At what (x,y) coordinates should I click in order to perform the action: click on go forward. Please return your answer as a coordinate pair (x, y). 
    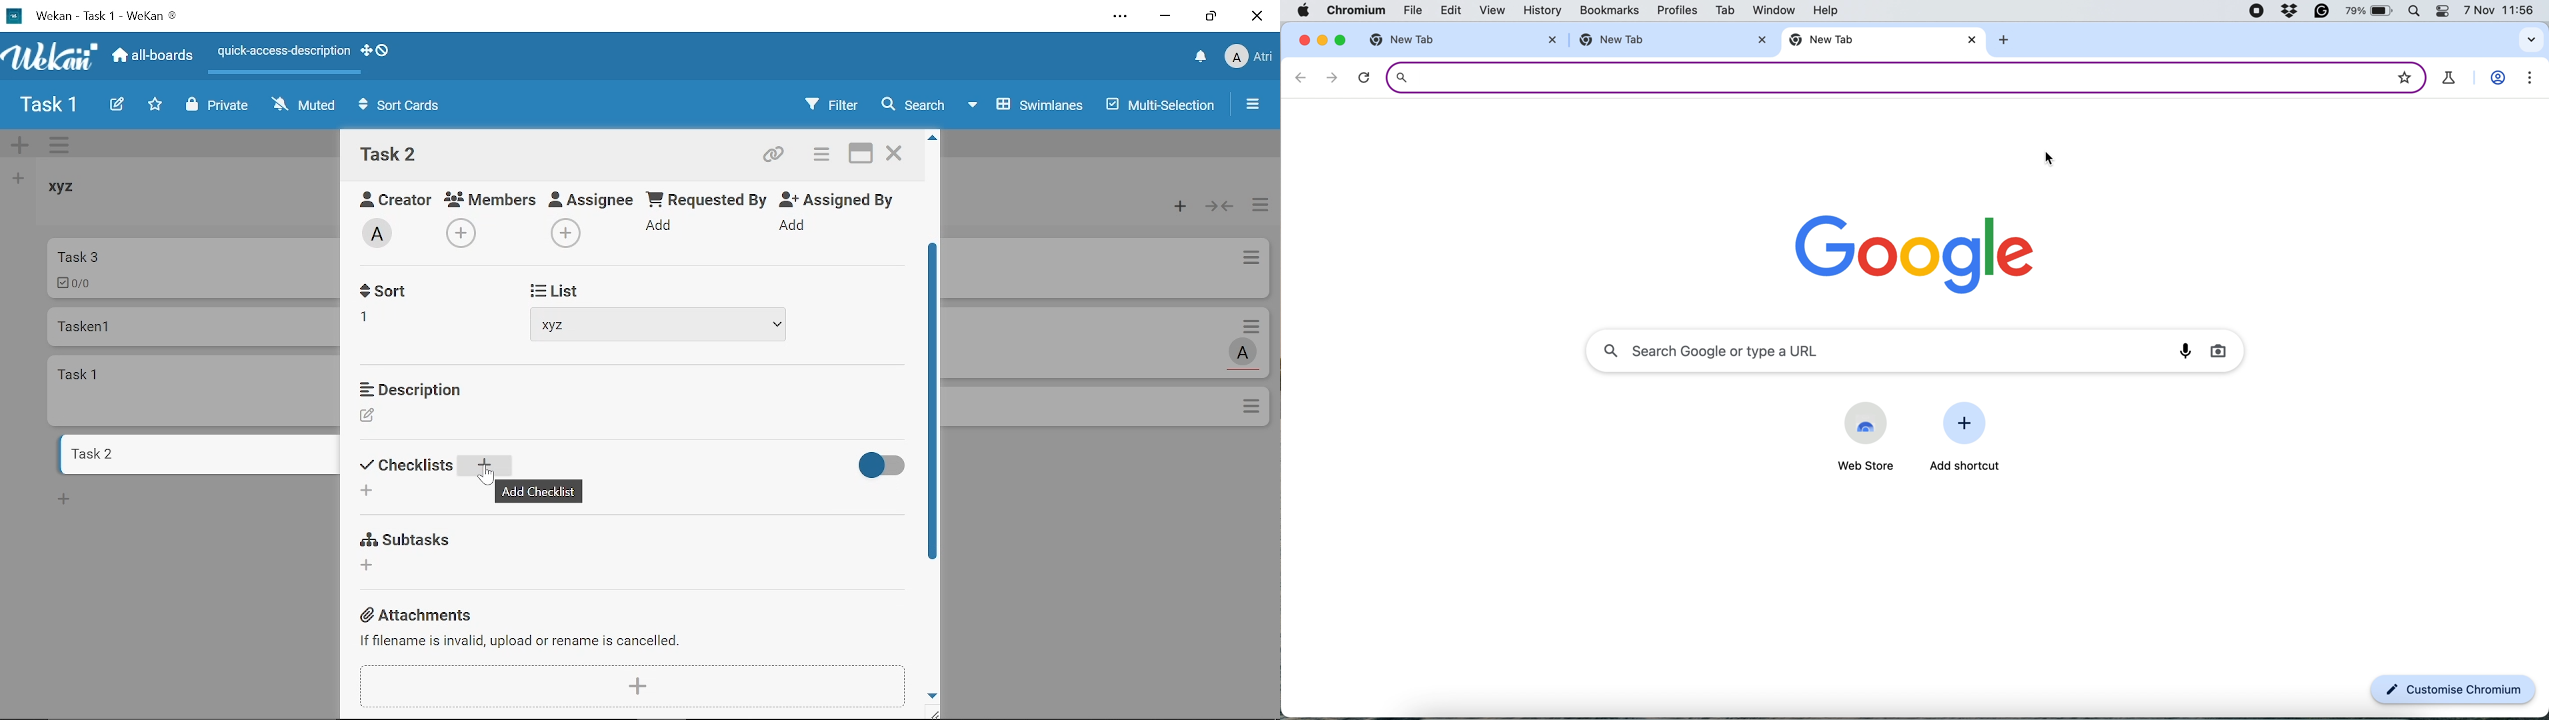
    Looking at the image, I should click on (1328, 77).